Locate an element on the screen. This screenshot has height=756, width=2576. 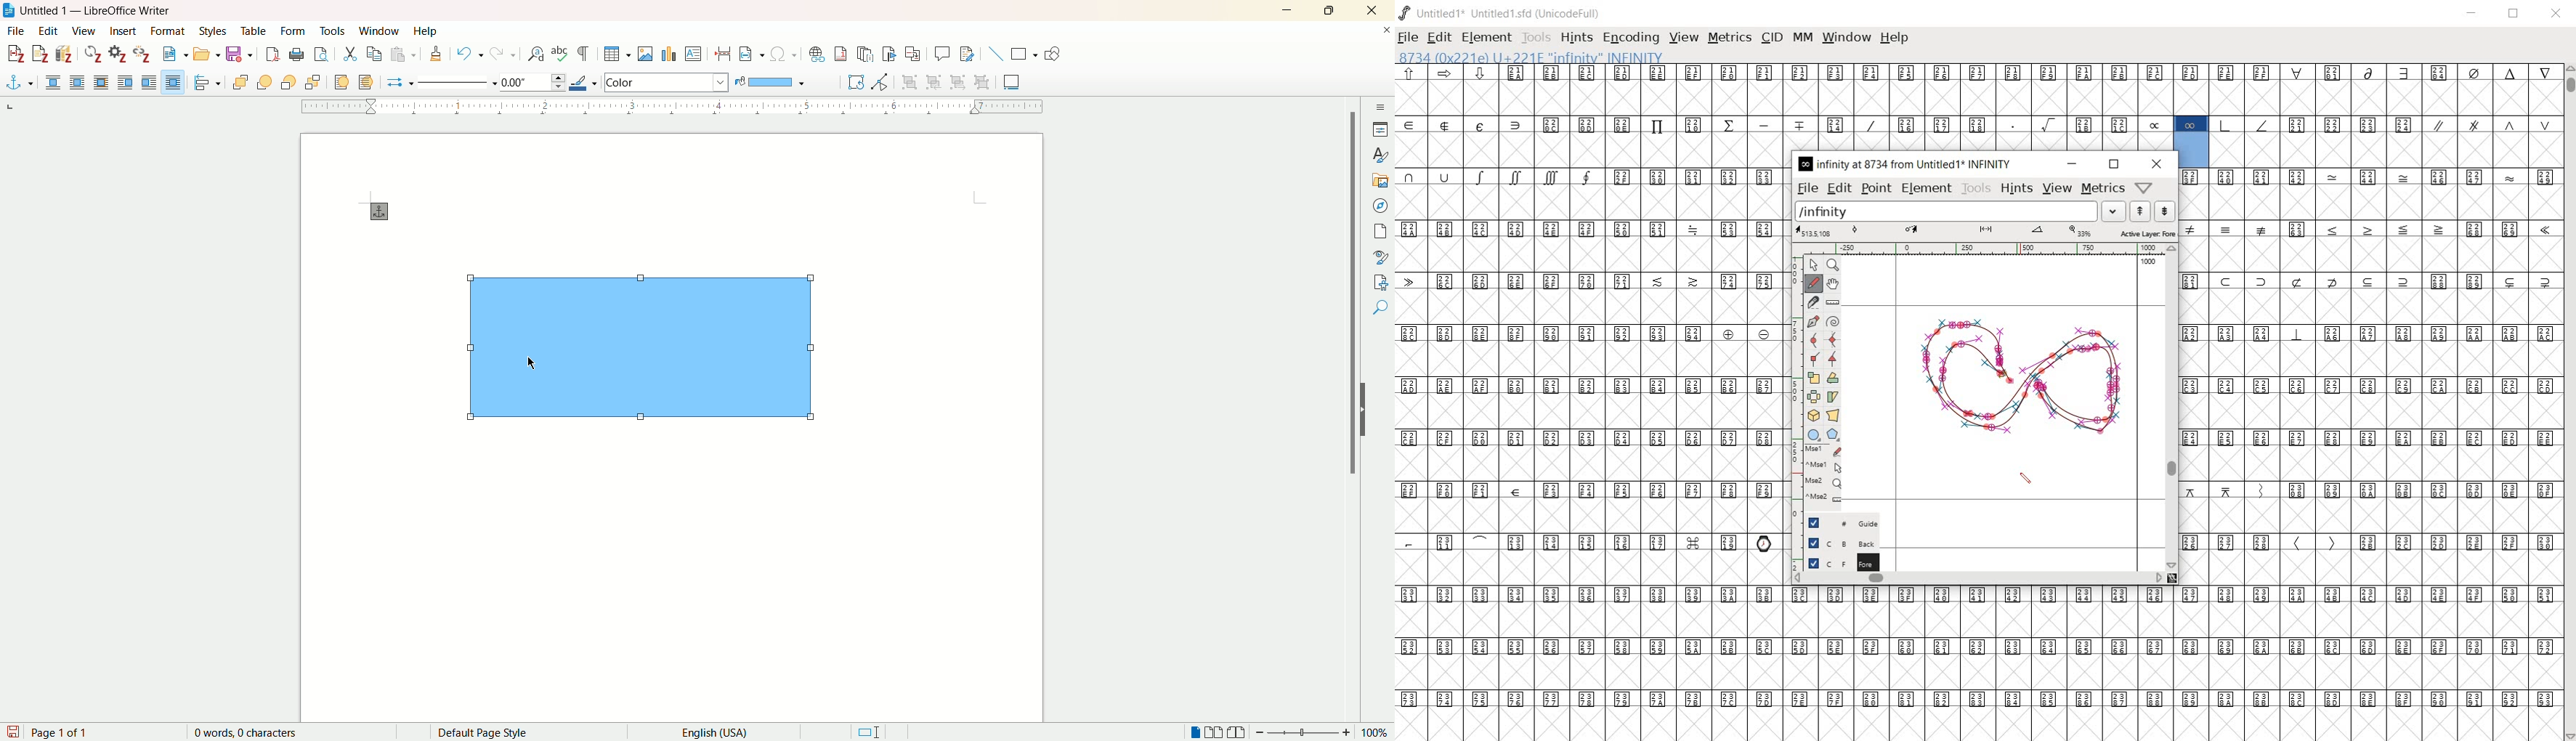
empty glyph slots is located at coordinates (1591, 463).